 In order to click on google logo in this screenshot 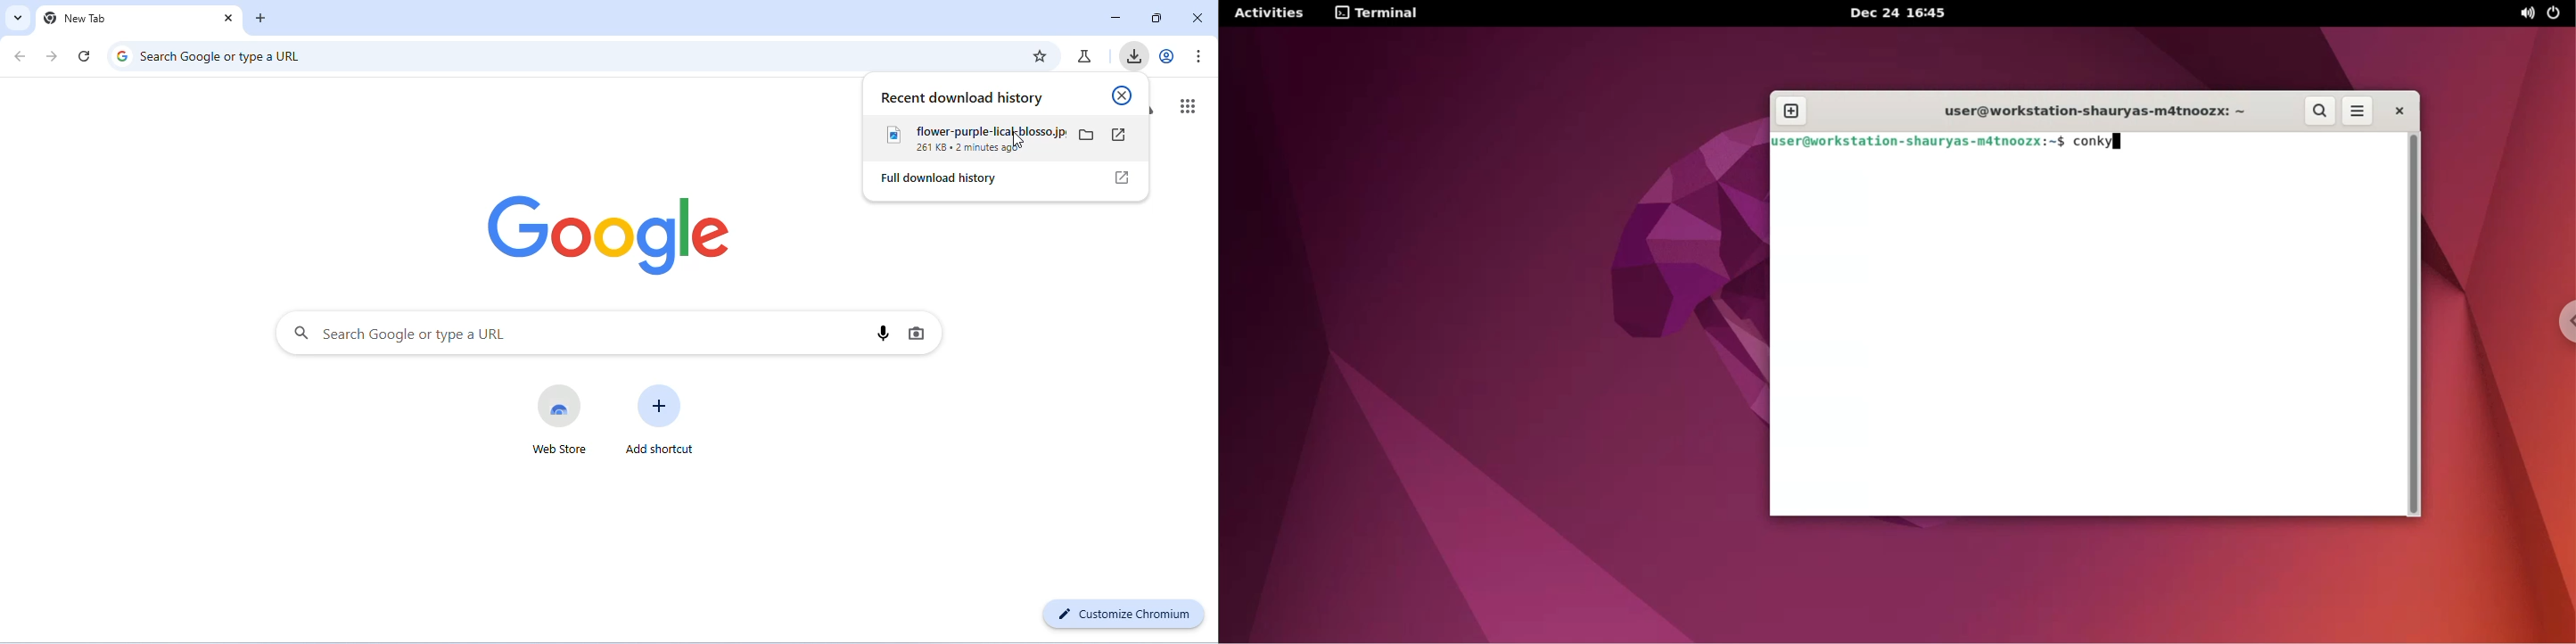, I will do `click(606, 233)`.